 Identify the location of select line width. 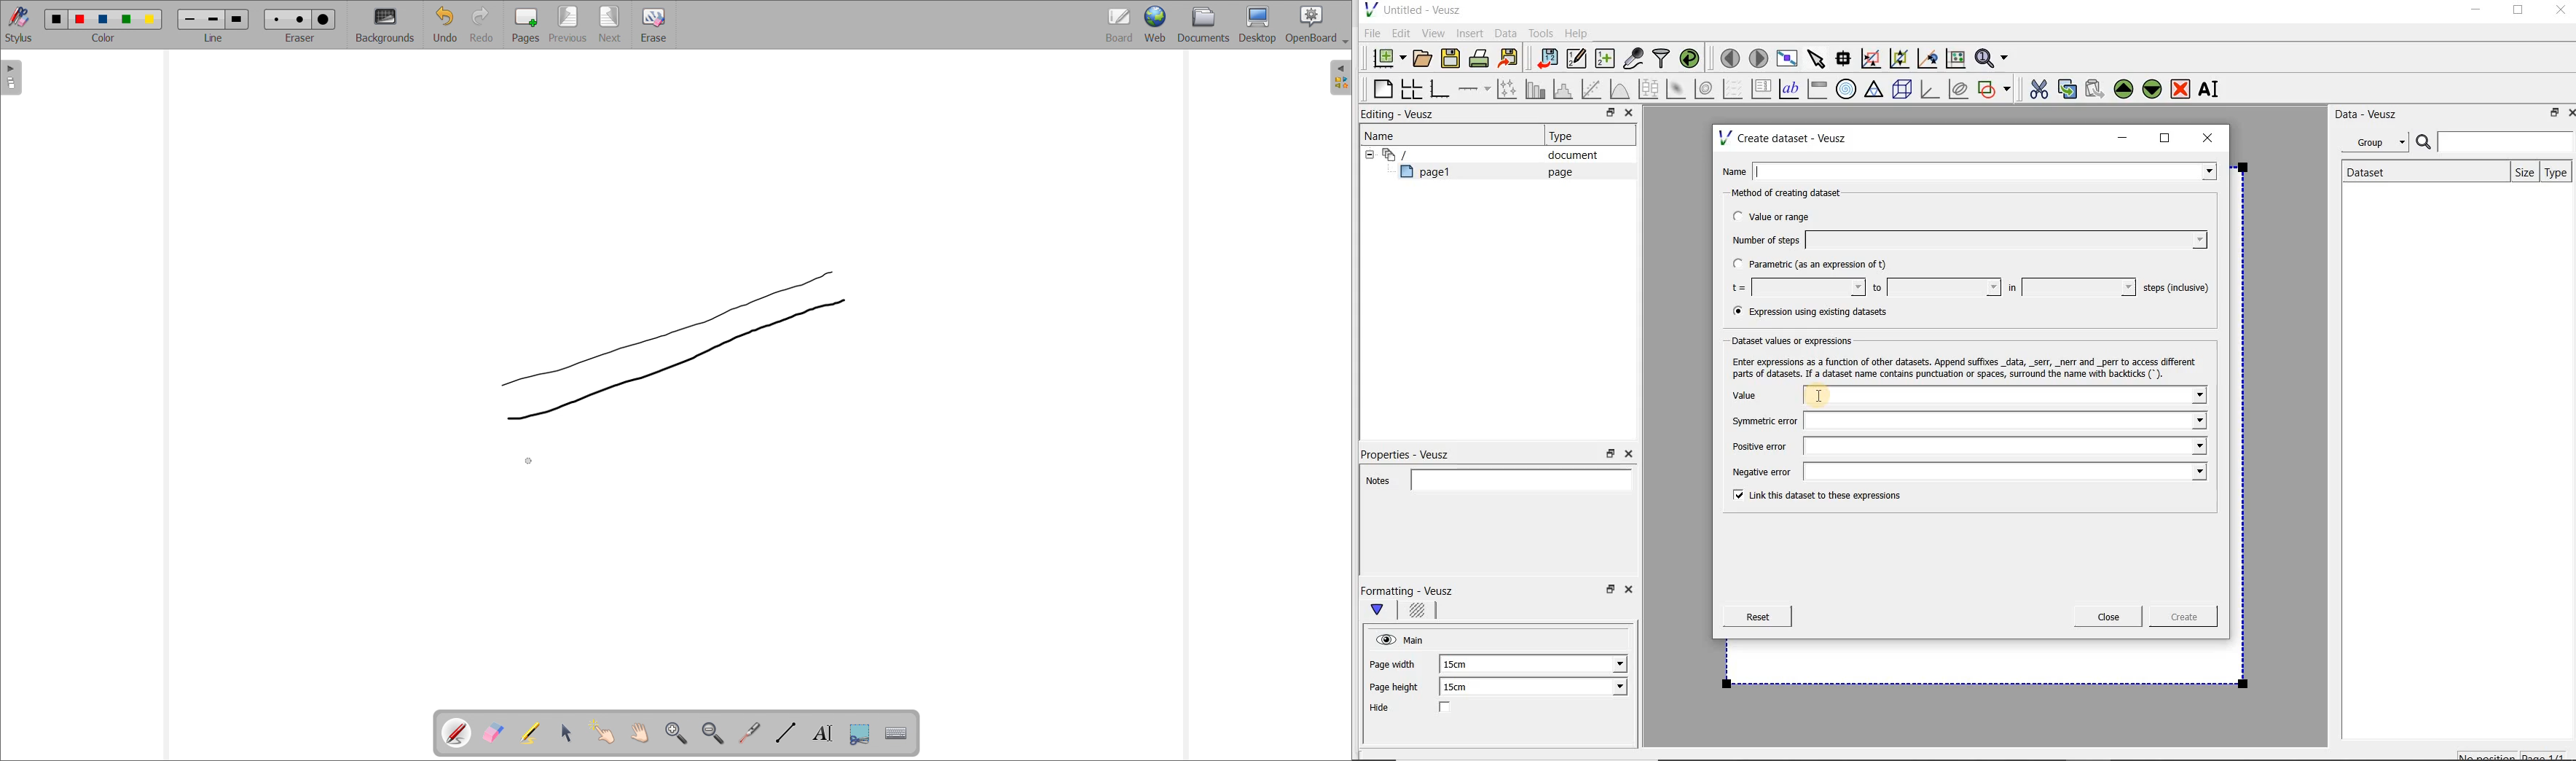
(213, 39).